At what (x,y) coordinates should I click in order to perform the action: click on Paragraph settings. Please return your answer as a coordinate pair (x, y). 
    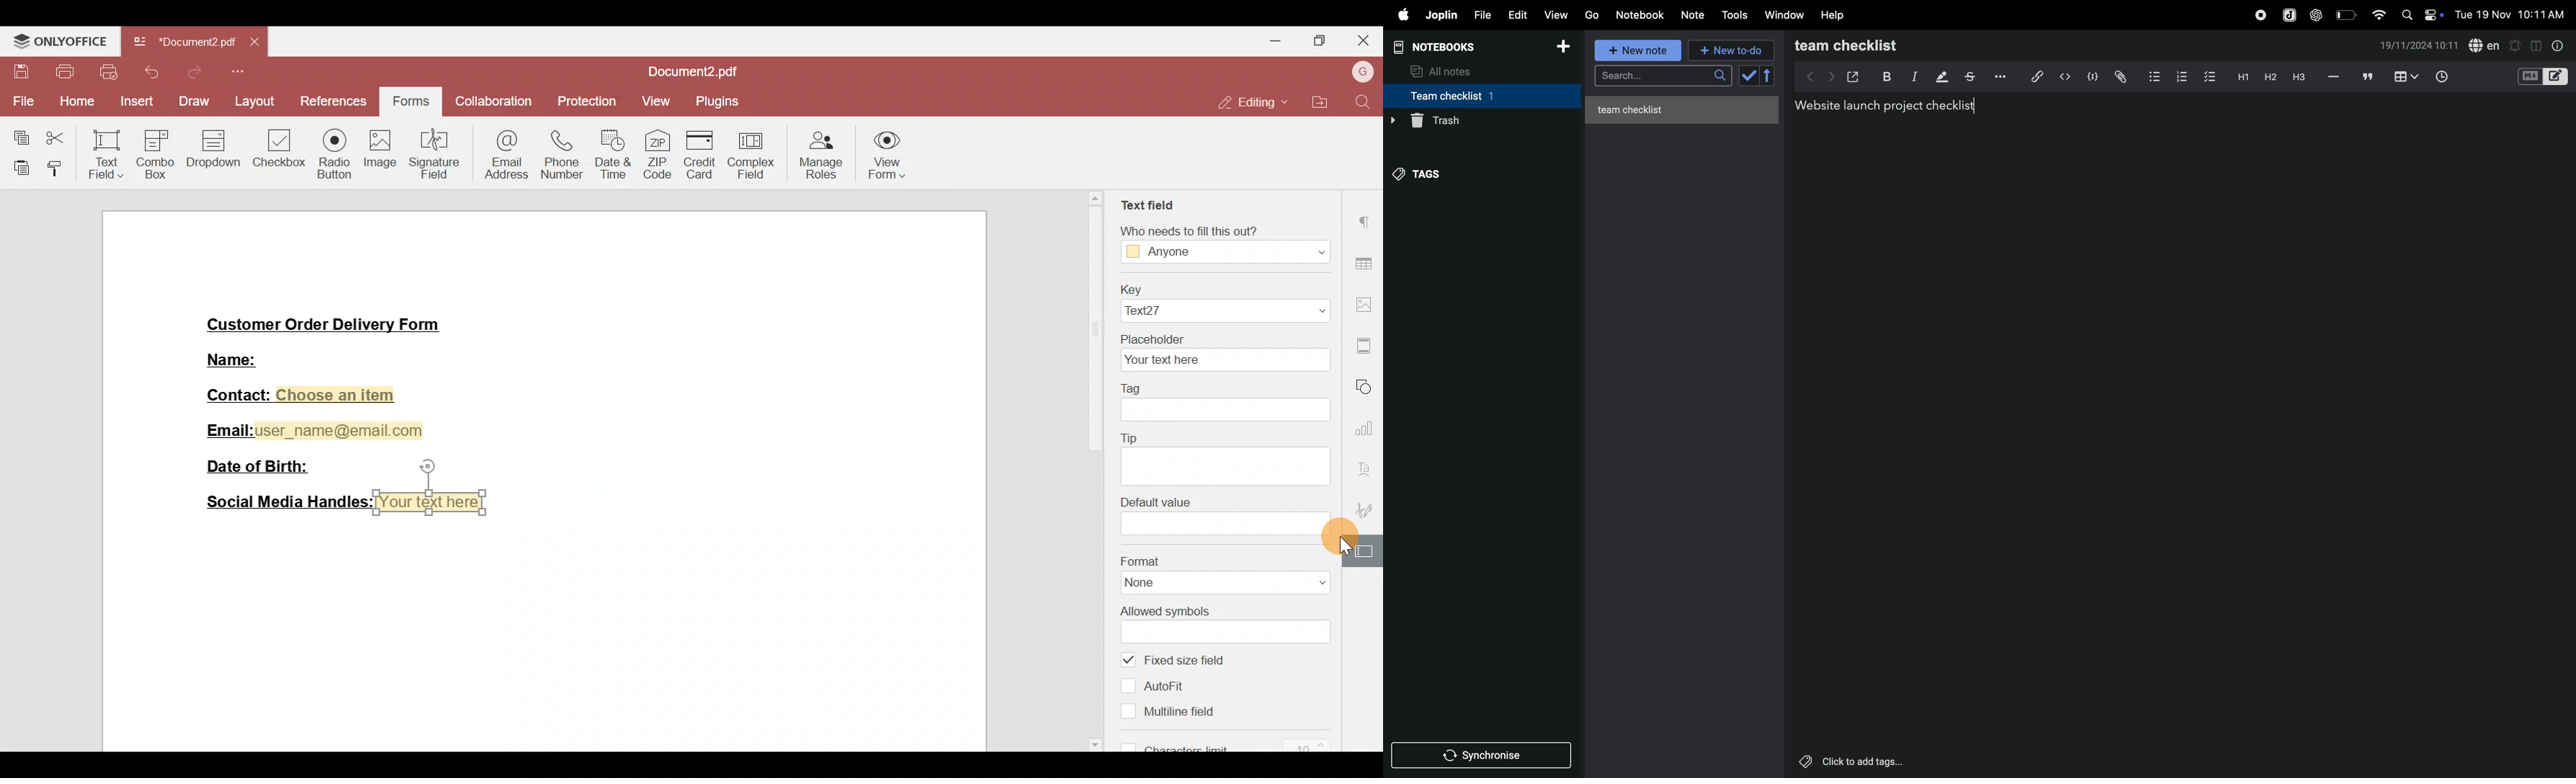
    Looking at the image, I should click on (1367, 224).